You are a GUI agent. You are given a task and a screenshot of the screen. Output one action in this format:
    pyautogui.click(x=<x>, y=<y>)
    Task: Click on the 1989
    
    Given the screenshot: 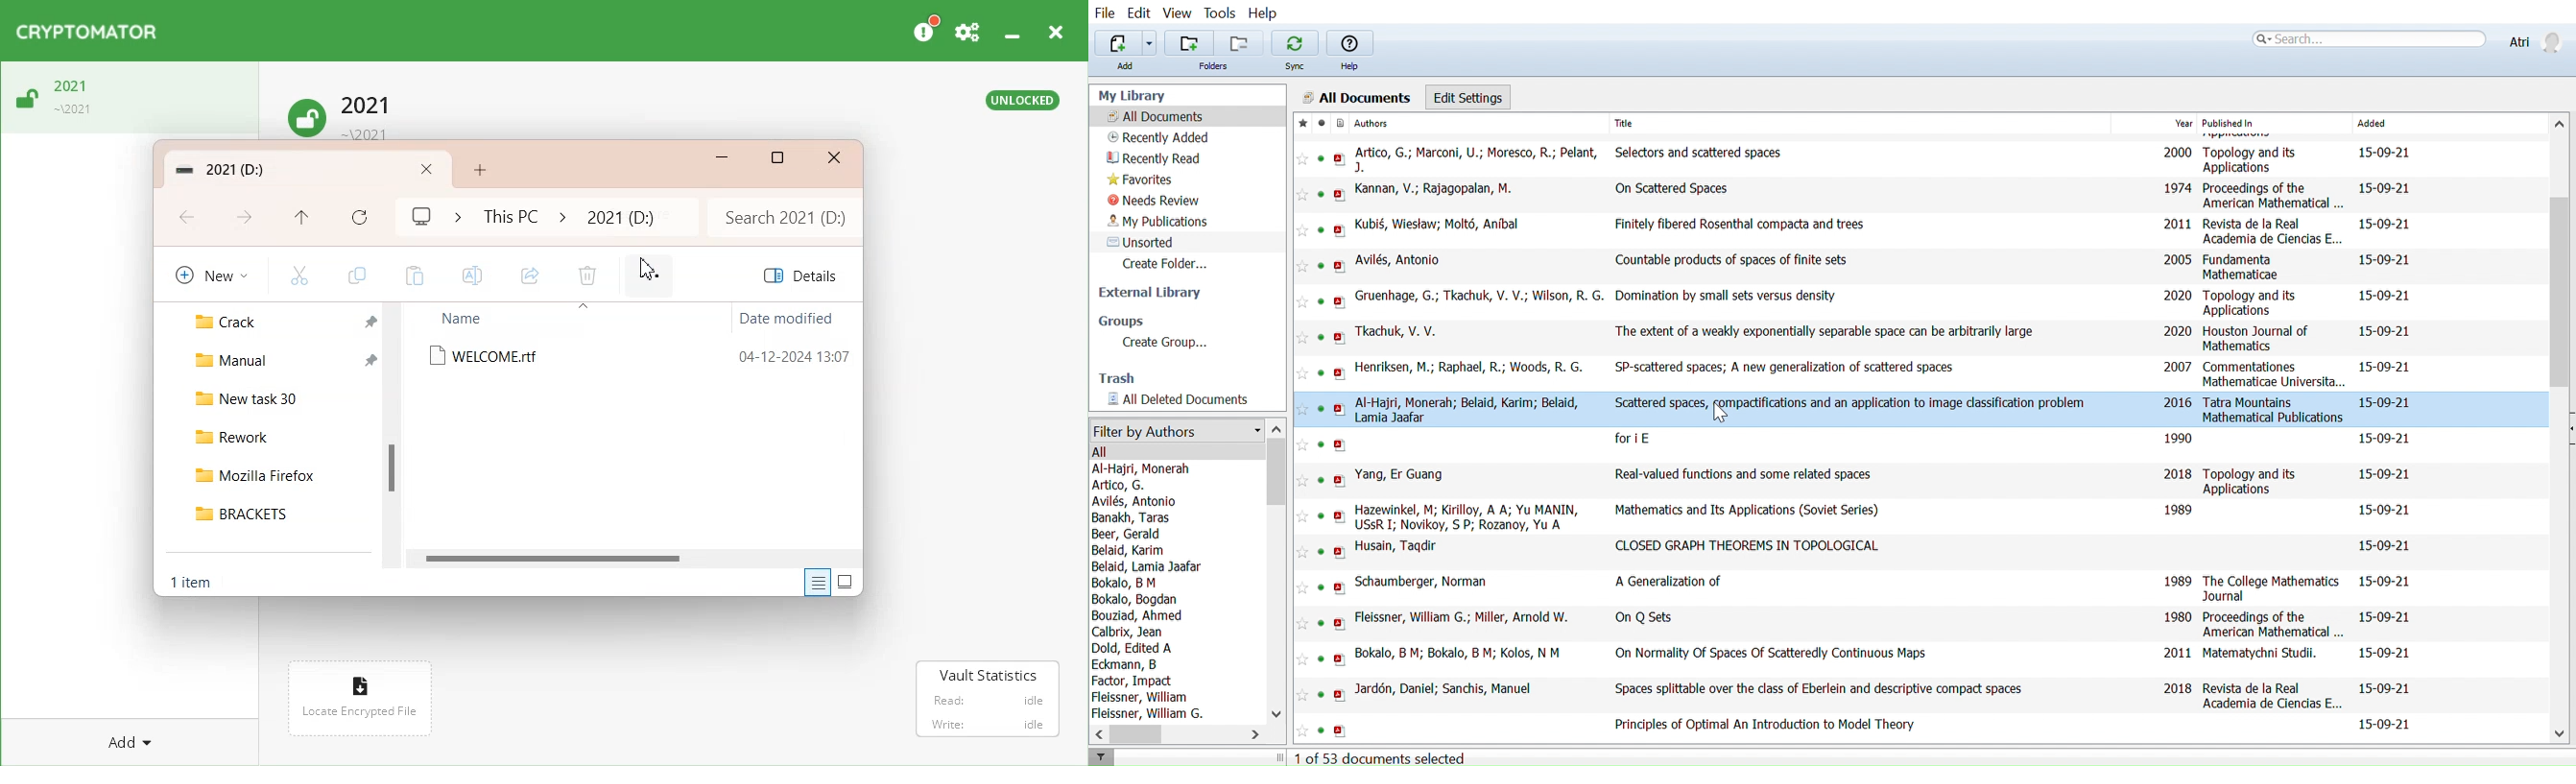 What is the action you would take?
    pyautogui.click(x=2181, y=511)
    